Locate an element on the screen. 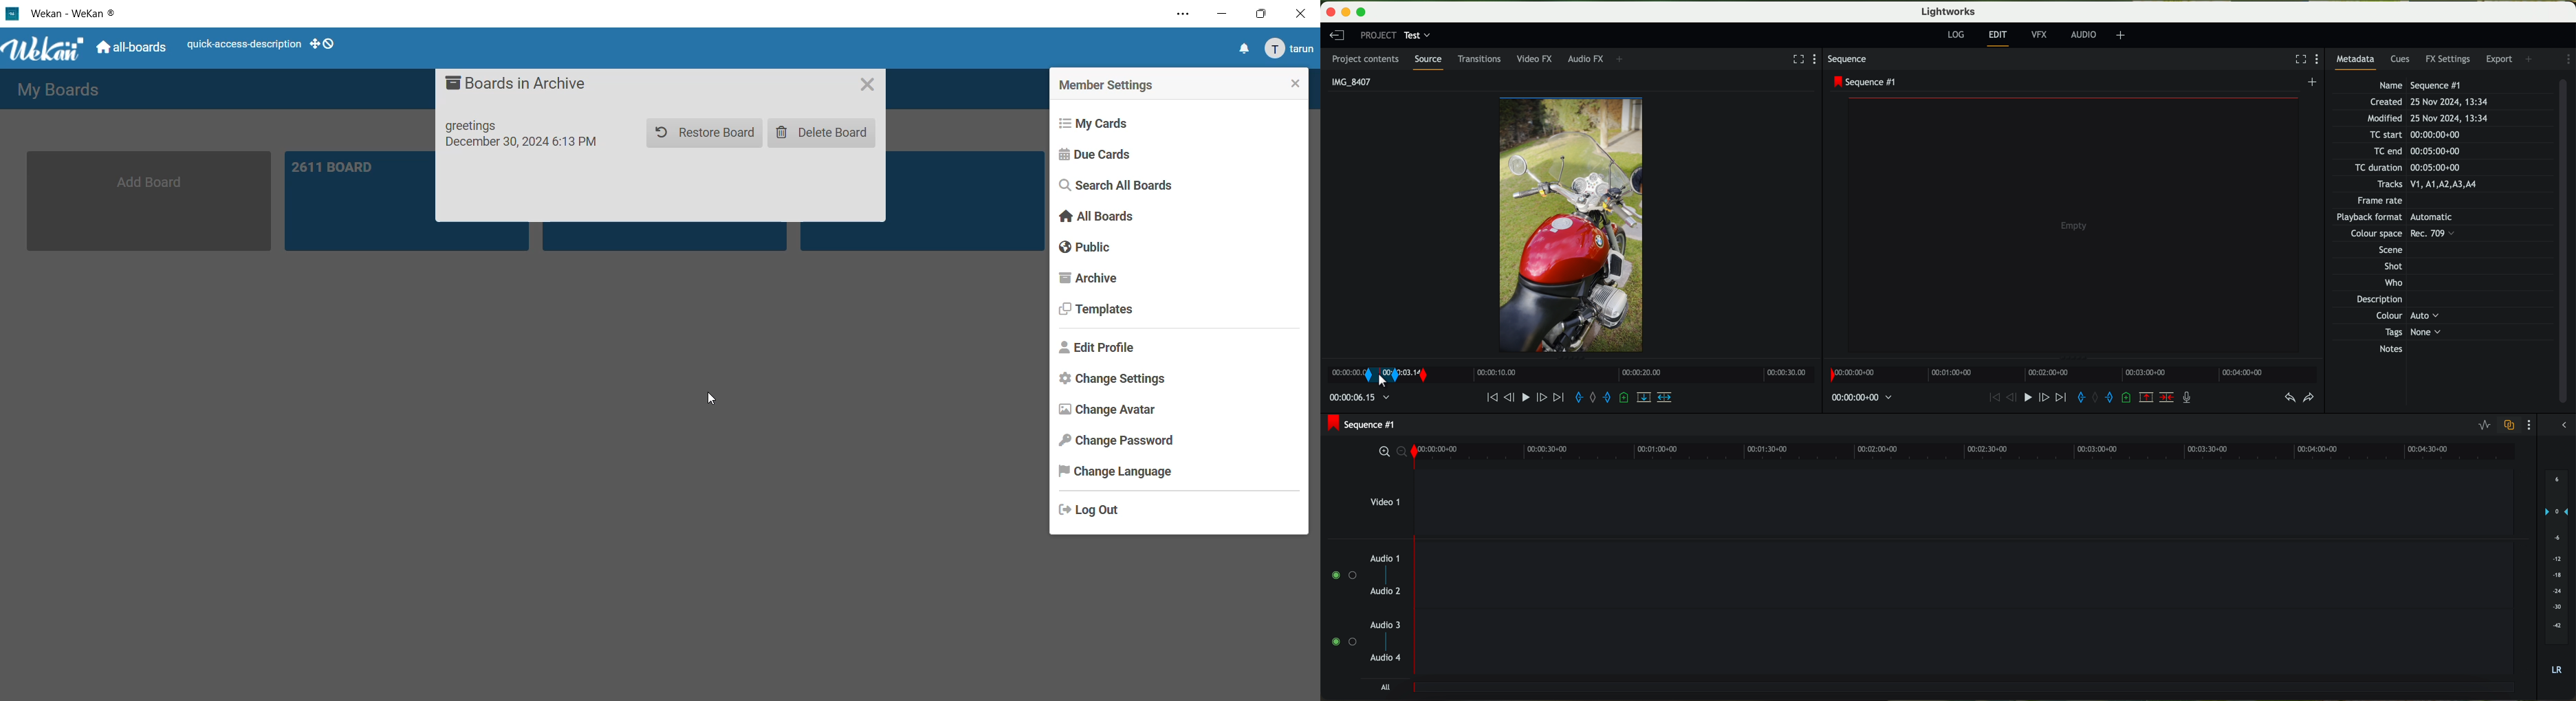 The width and height of the screenshot is (2576, 728). timeline is located at coordinates (1965, 451).